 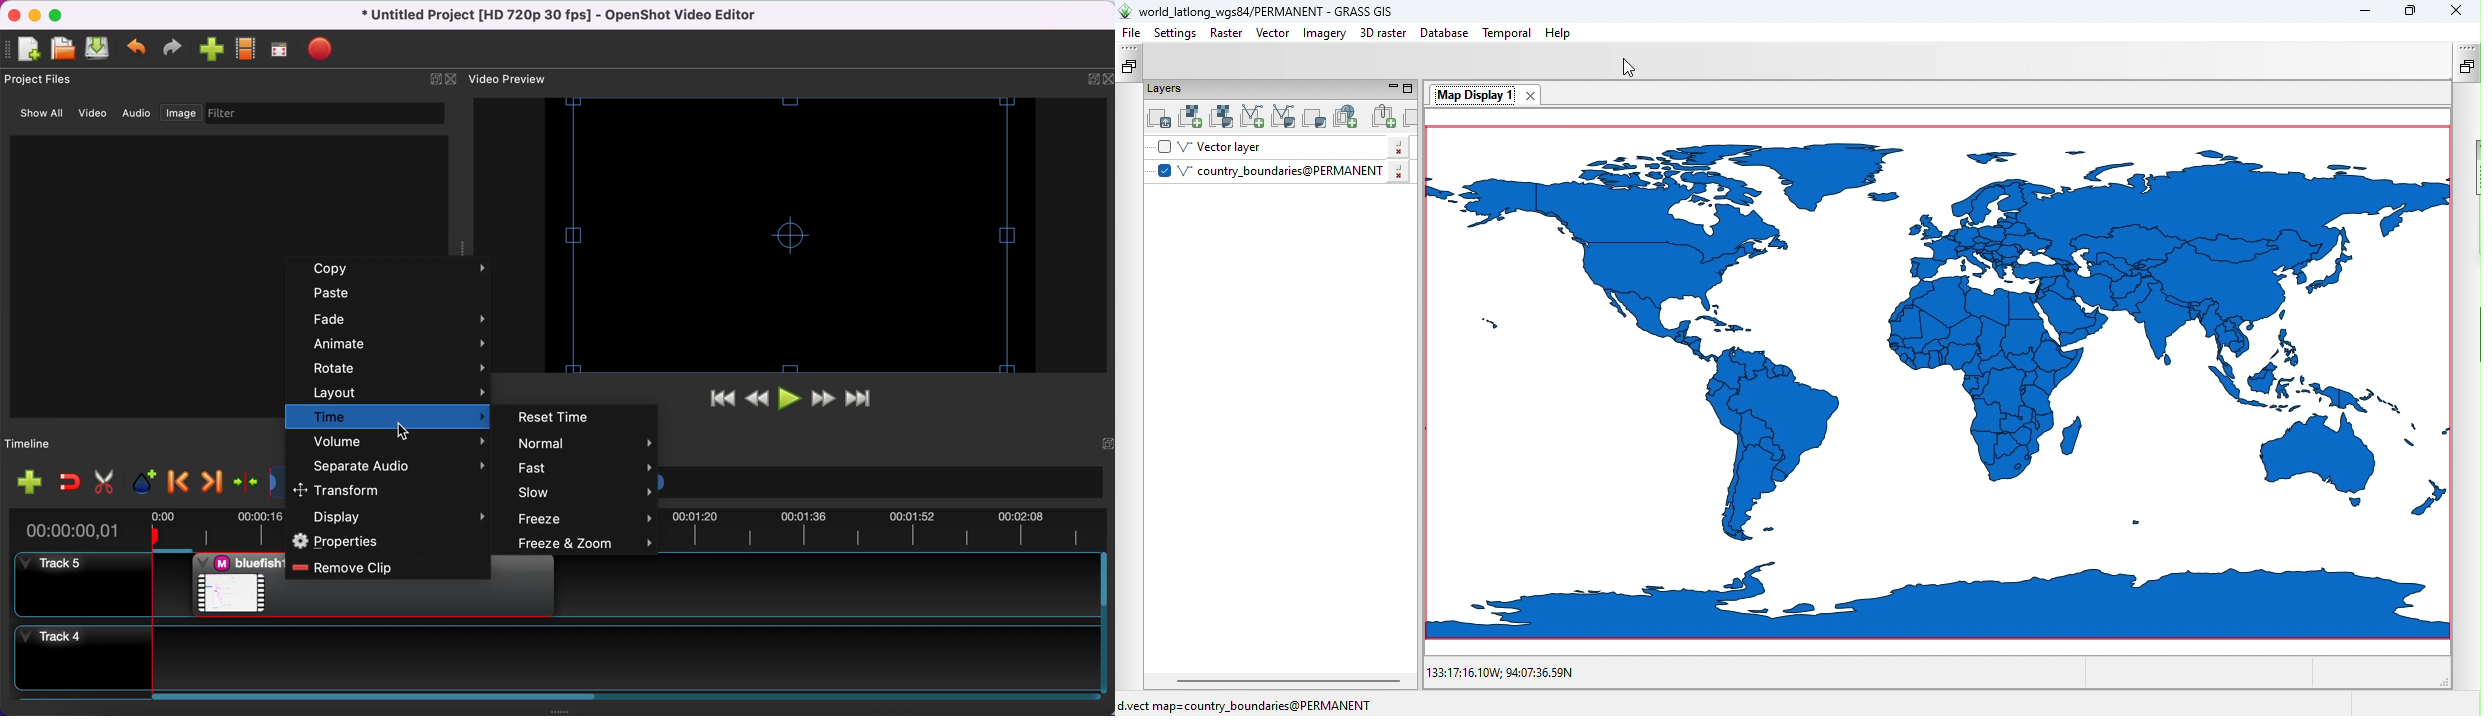 What do you see at coordinates (403, 431) in the screenshot?
I see `Cursor` at bounding box center [403, 431].